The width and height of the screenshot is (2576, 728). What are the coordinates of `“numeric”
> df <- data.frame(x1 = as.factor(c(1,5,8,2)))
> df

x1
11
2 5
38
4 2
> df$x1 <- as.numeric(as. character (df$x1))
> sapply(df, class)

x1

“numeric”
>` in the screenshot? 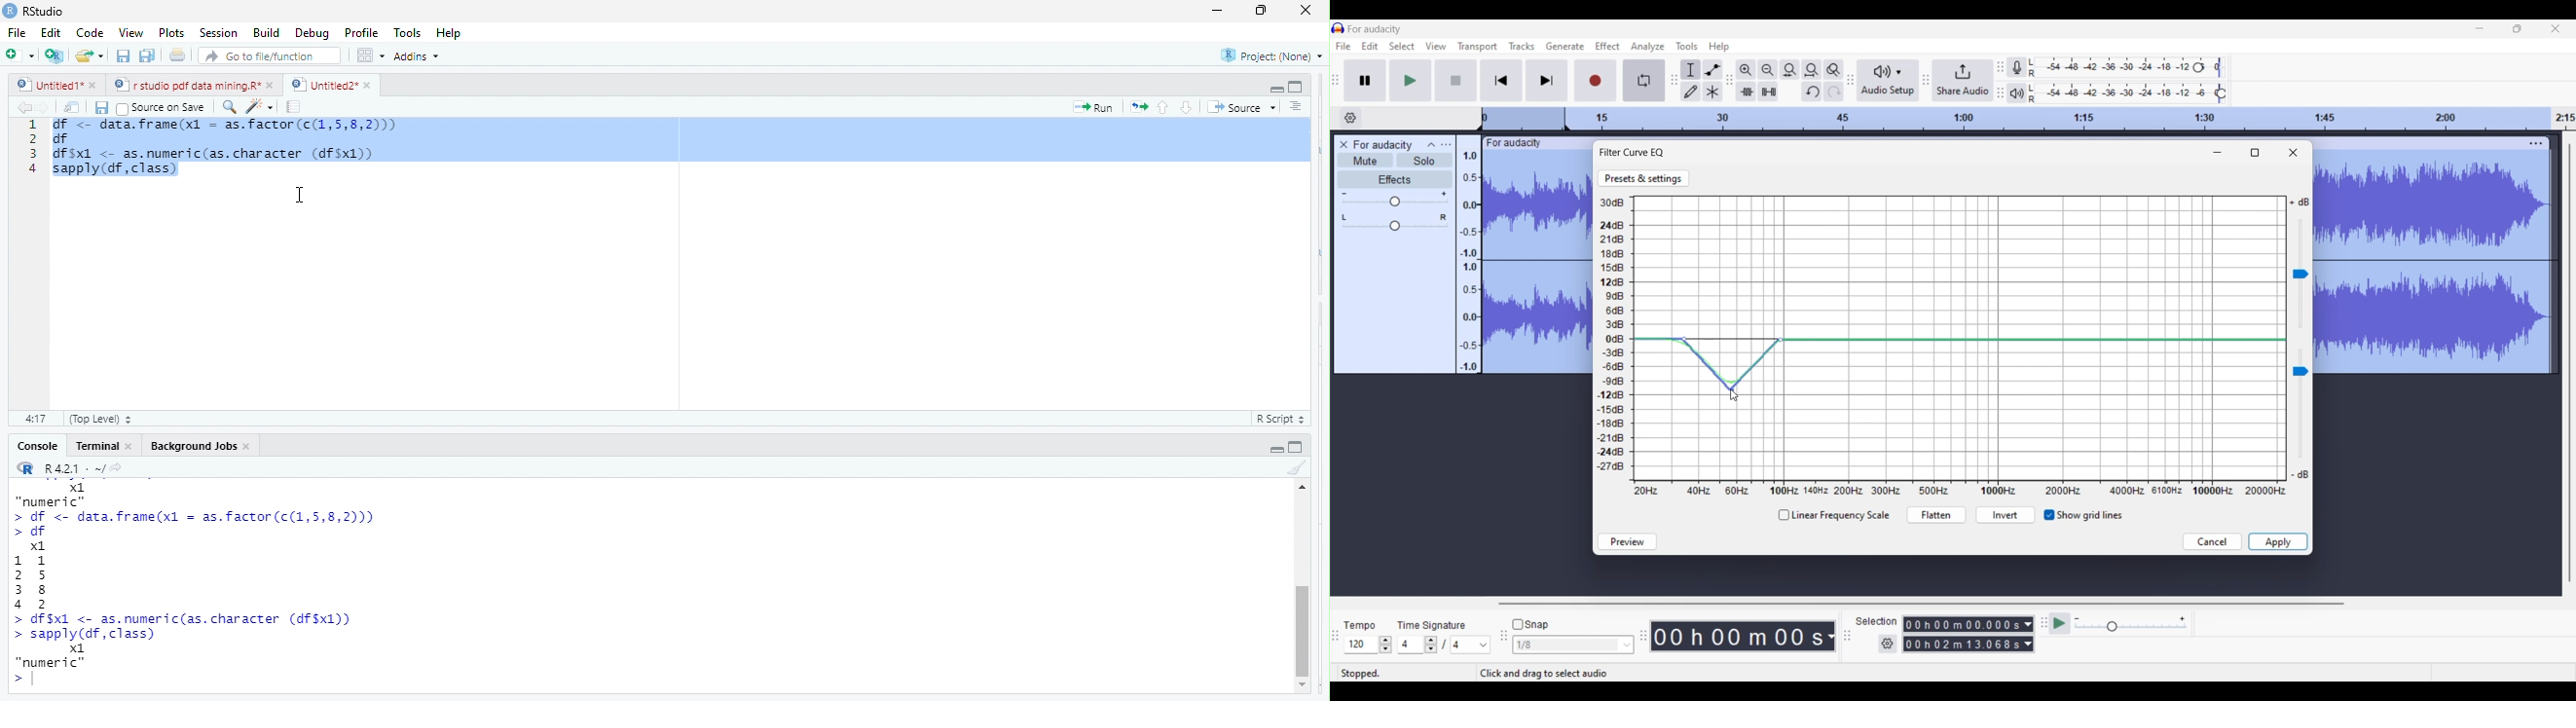 It's located at (221, 588).